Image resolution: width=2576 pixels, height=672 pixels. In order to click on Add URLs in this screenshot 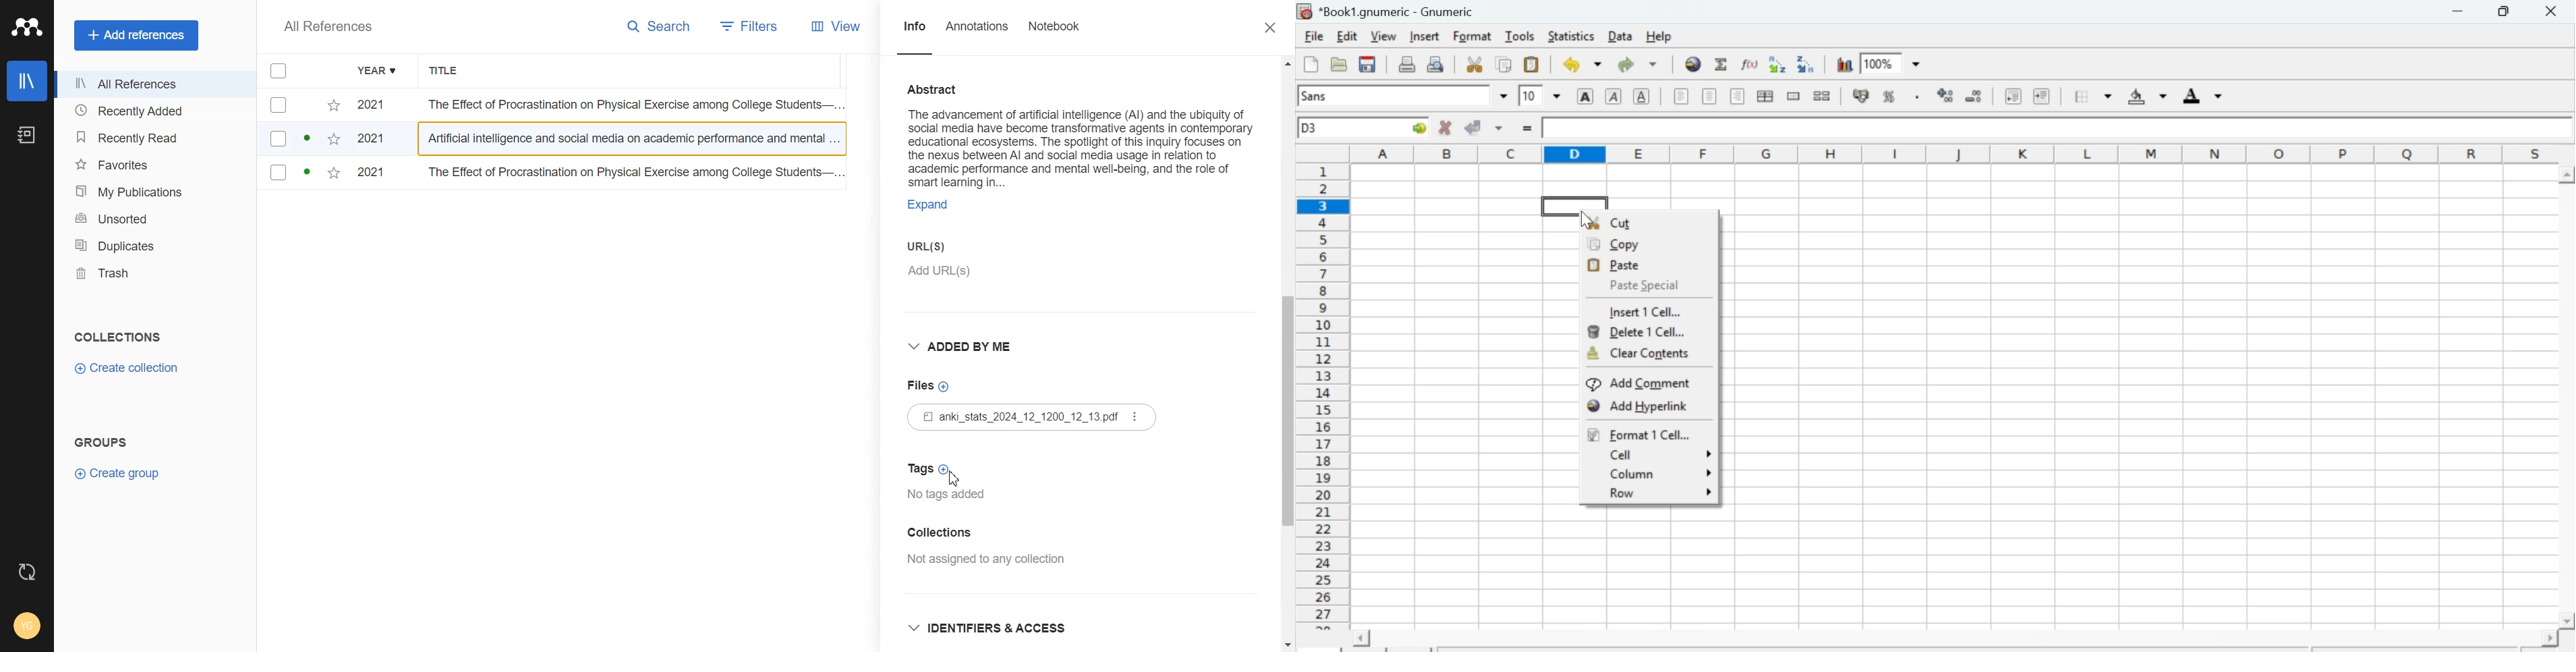, I will do `click(1013, 278)`.